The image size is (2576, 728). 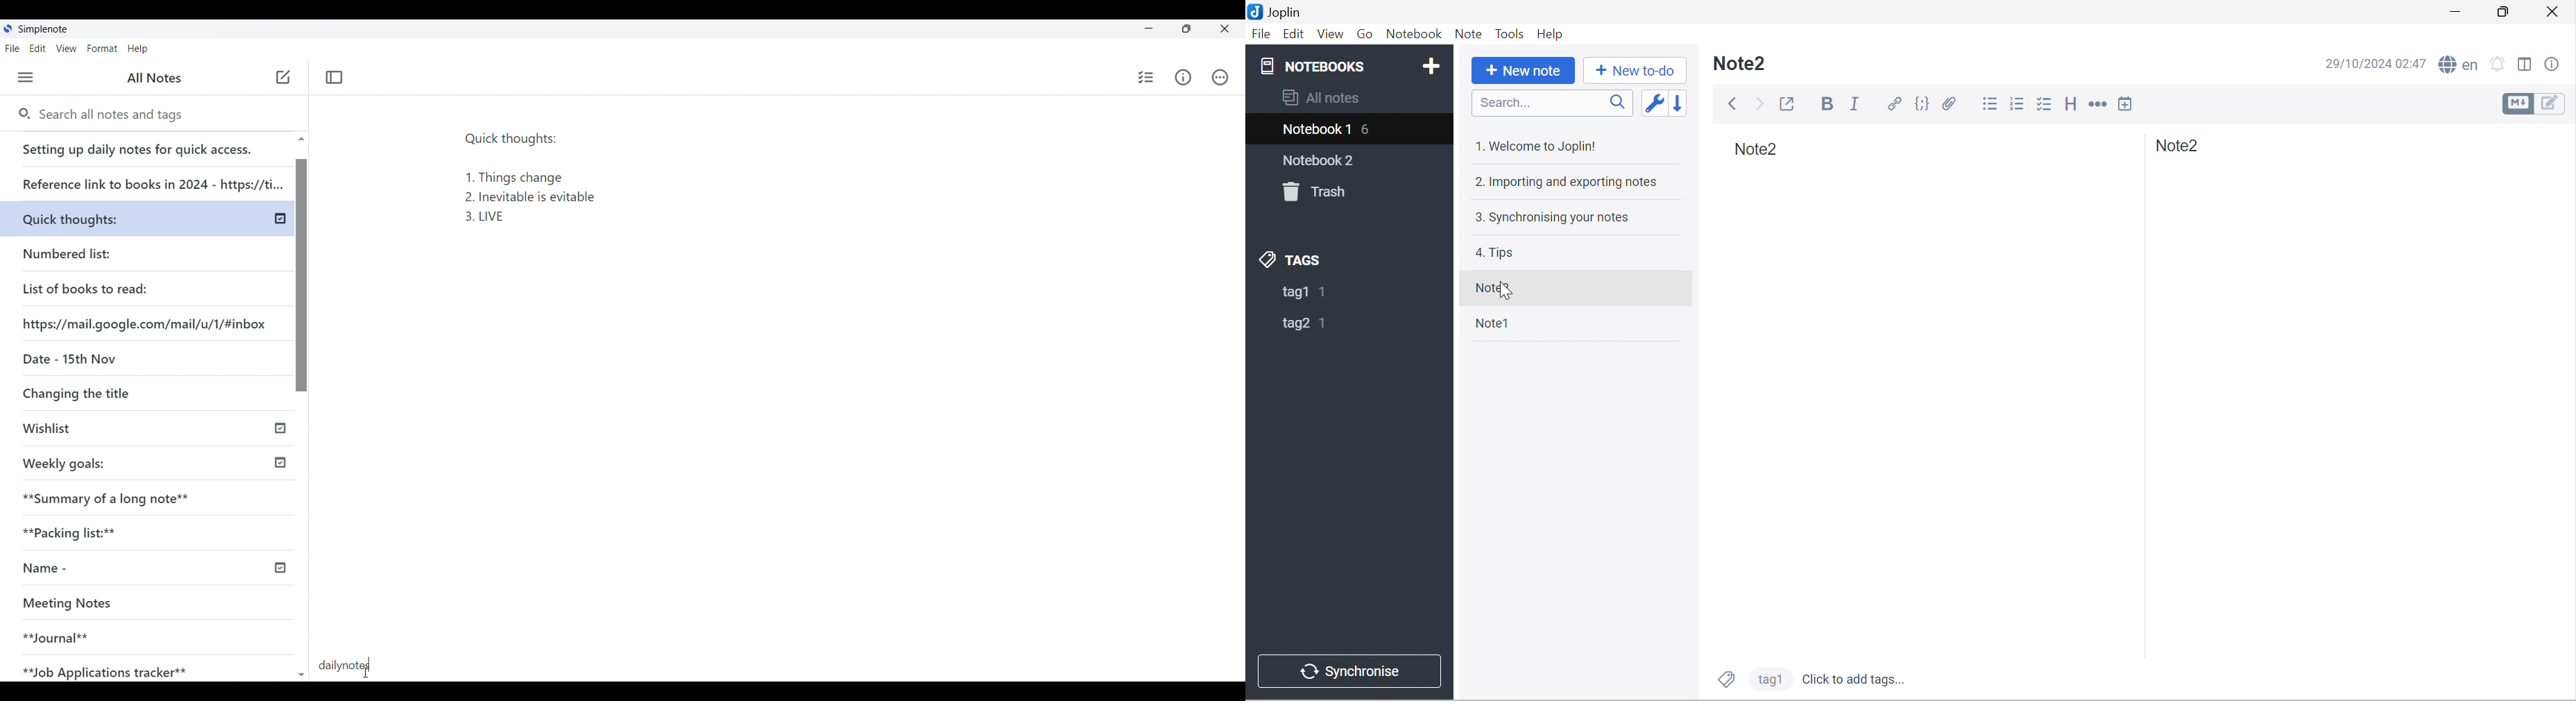 I want to click on 6, so click(x=1370, y=129).